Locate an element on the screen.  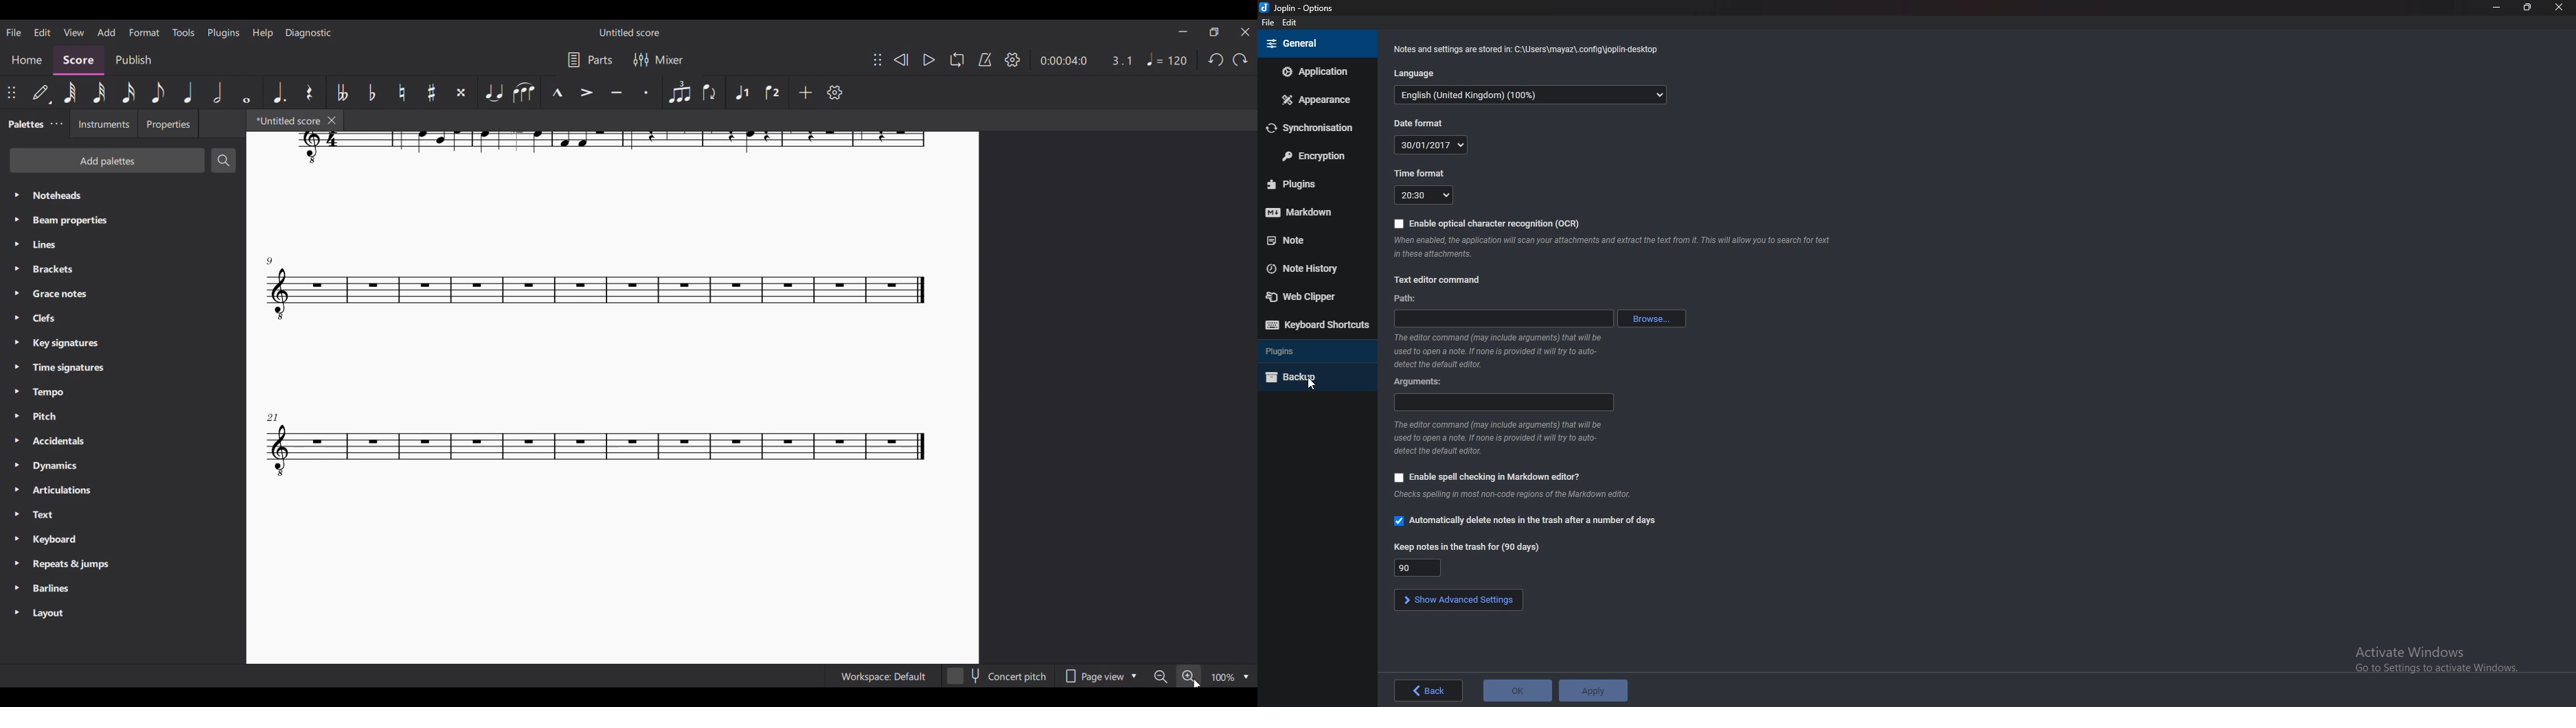
Noteheads is located at coordinates (124, 196).